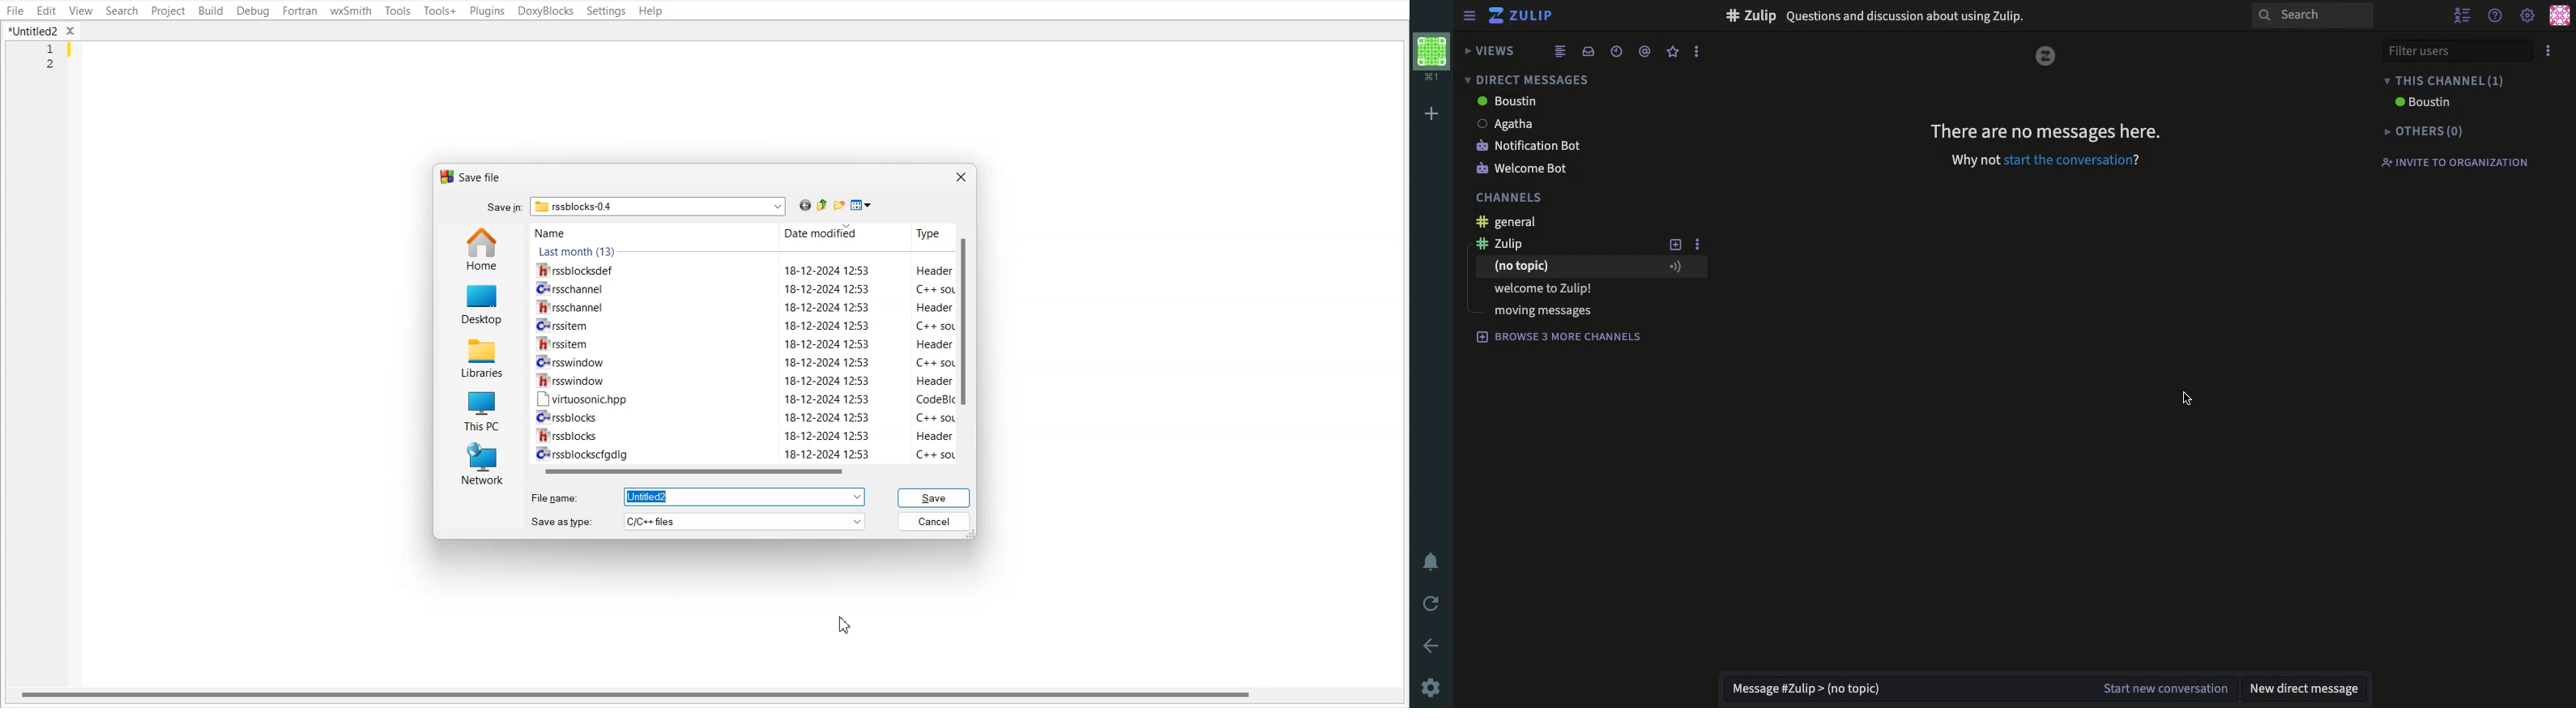 The image size is (2576, 728). What do you see at coordinates (842, 206) in the screenshot?
I see `Create new folder` at bounding box center [842, 206].